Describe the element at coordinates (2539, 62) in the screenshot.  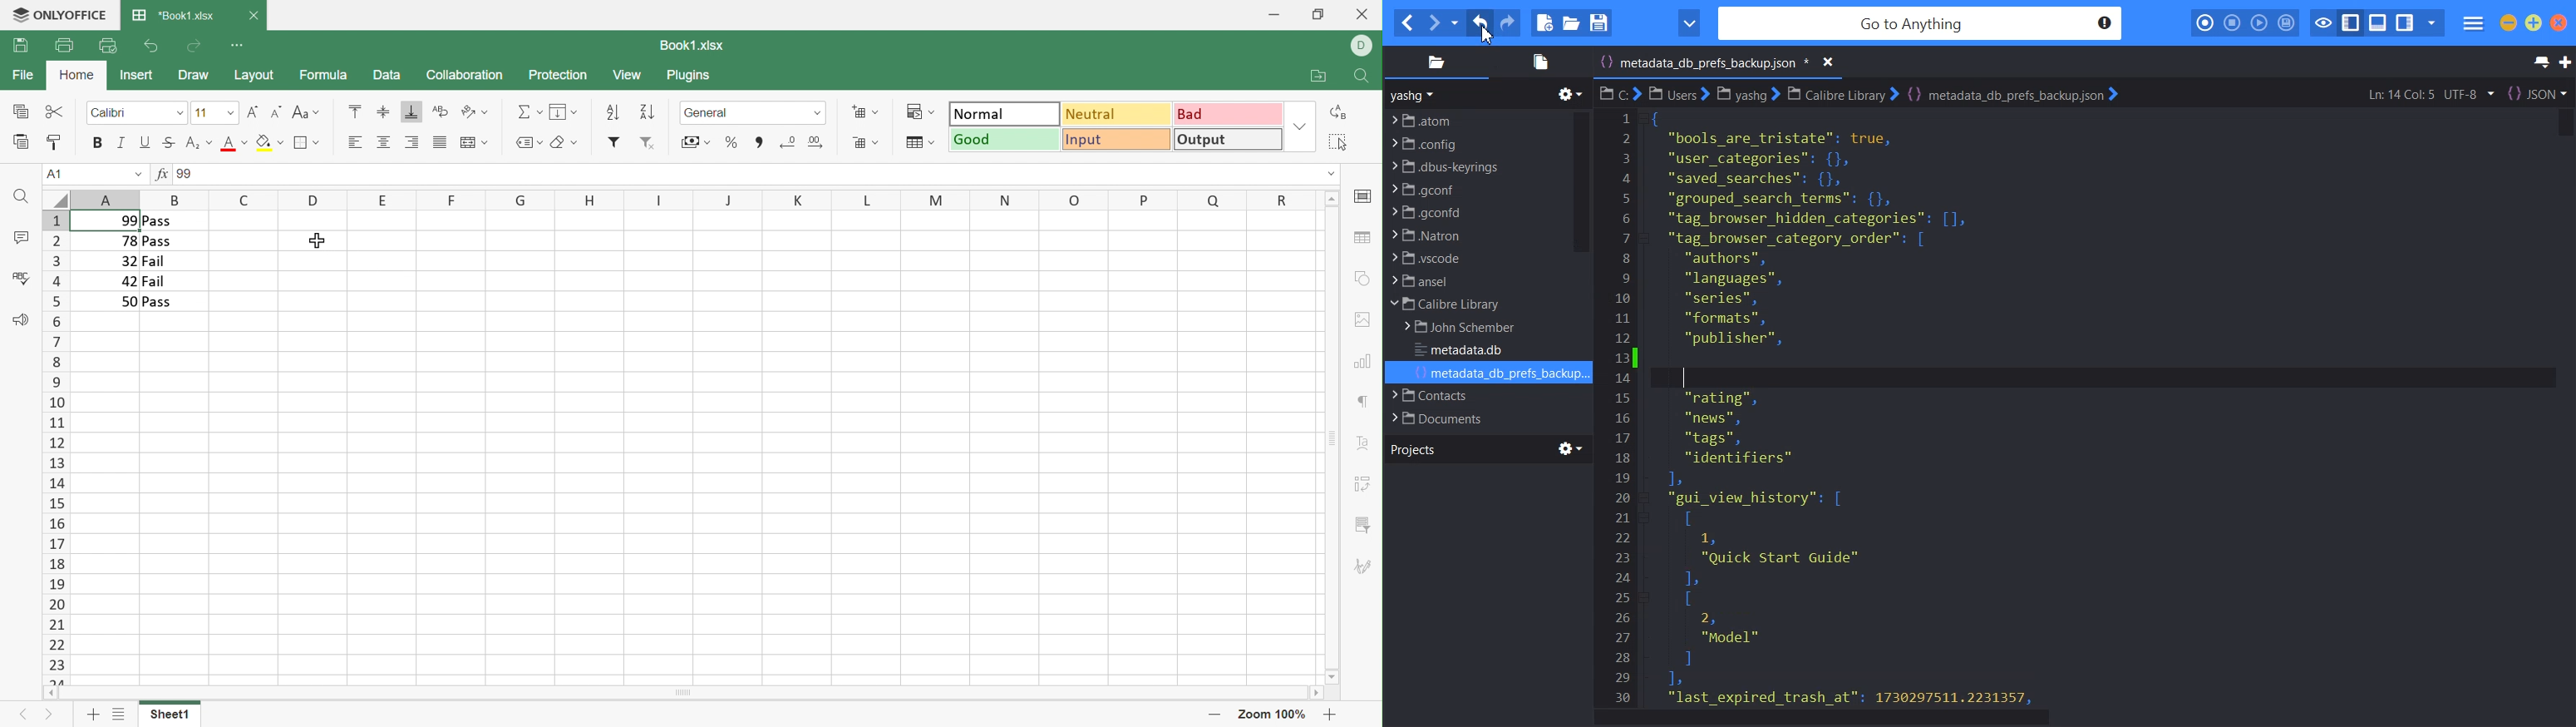
I see `List all tabs` at that location.